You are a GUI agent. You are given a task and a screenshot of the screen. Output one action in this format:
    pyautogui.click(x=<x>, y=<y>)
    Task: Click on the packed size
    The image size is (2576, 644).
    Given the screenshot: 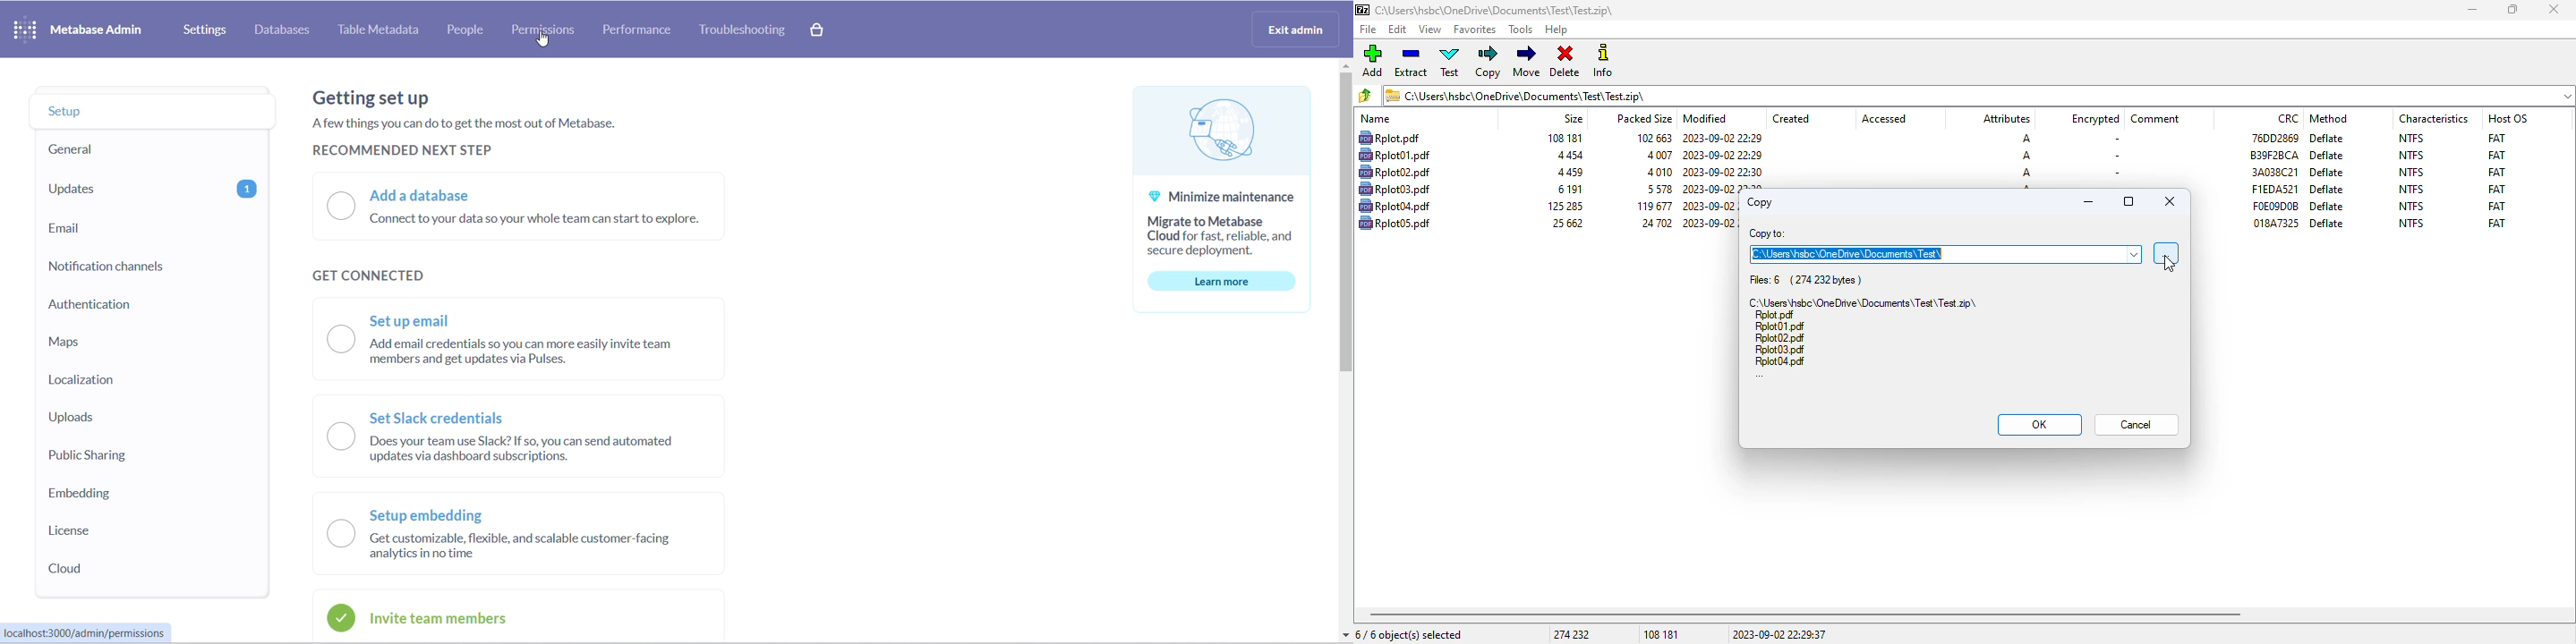 What is the action you would take?
    pyautogui.click(x=1656, y=189)
    